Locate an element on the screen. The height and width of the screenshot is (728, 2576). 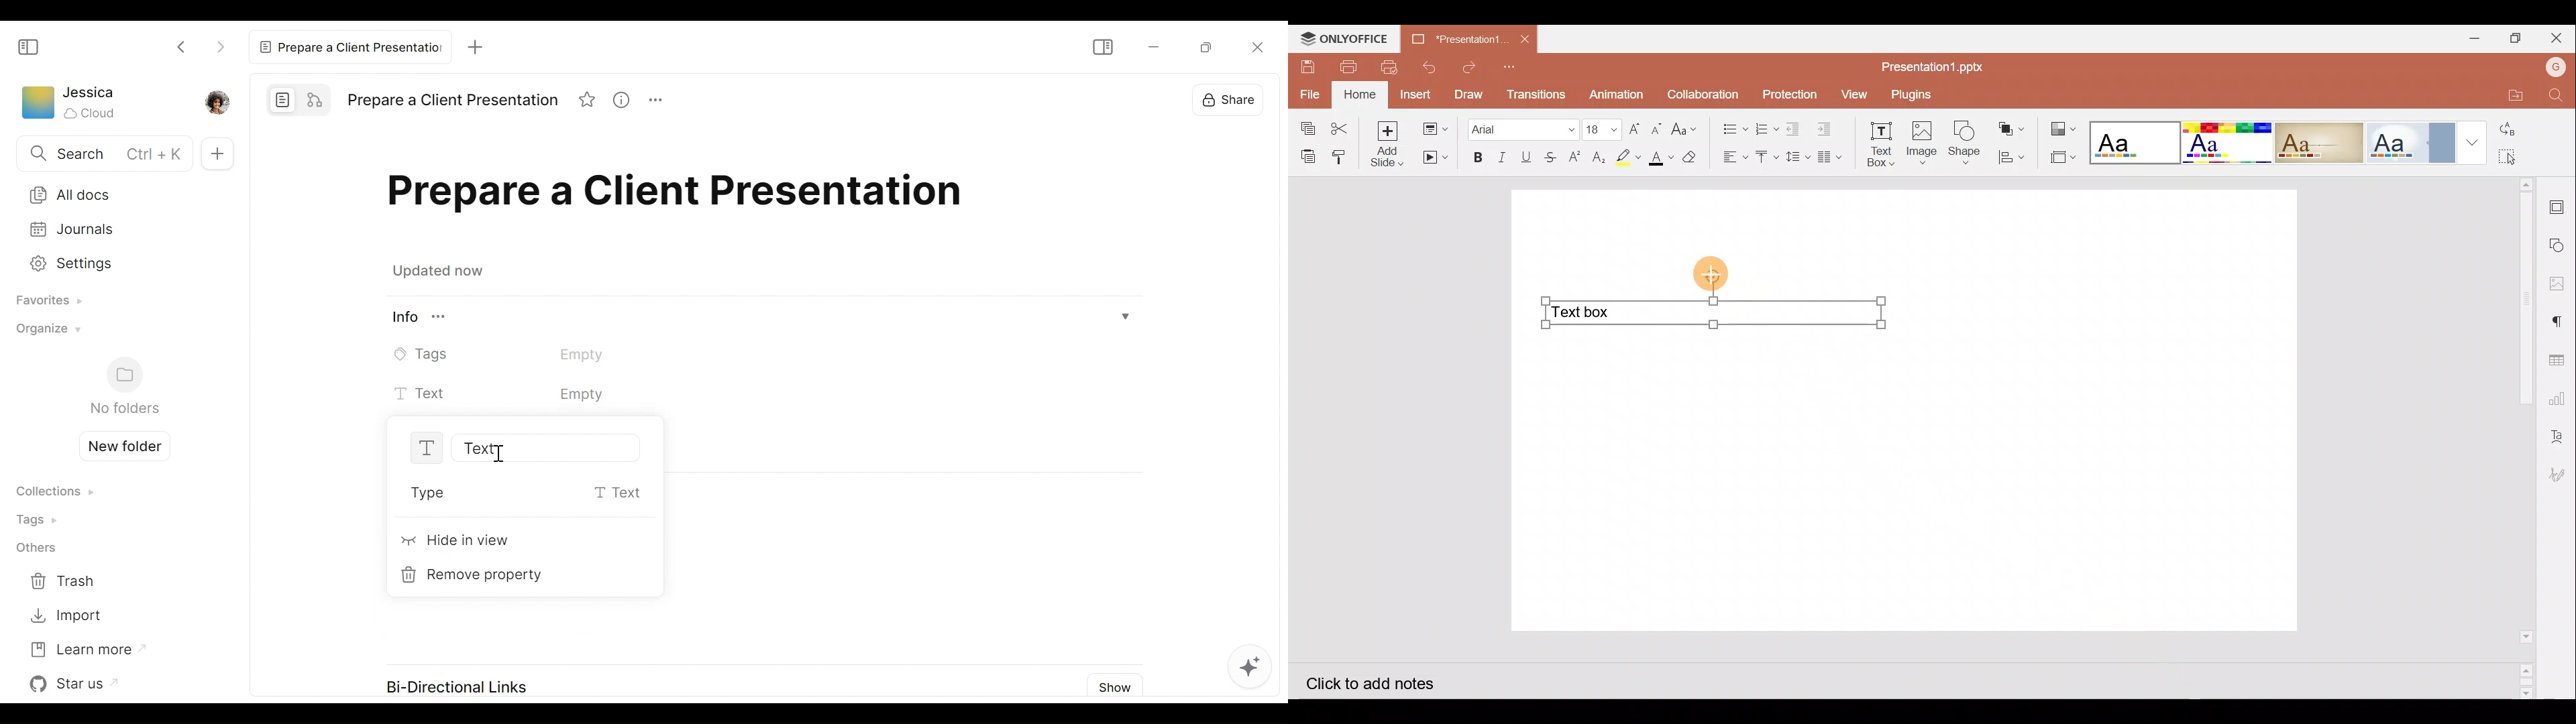
Others is located at coordinates (36, 549).